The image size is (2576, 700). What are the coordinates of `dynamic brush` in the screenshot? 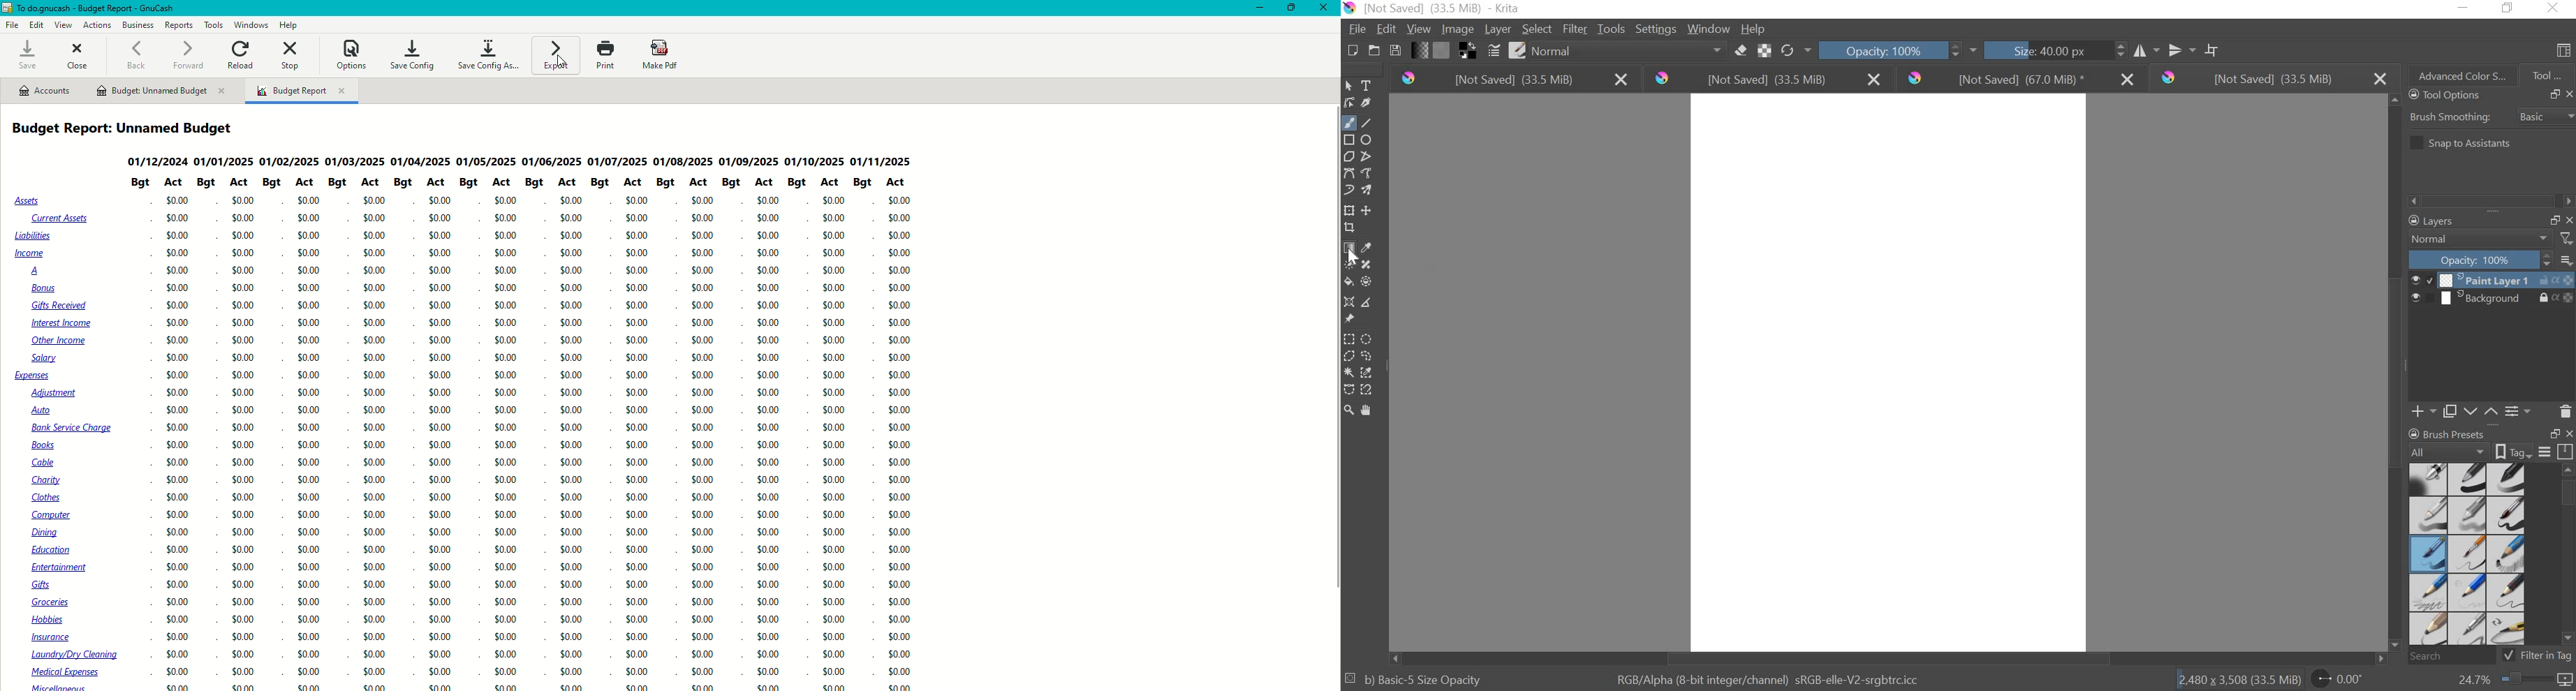 It's located at (1348, 189).